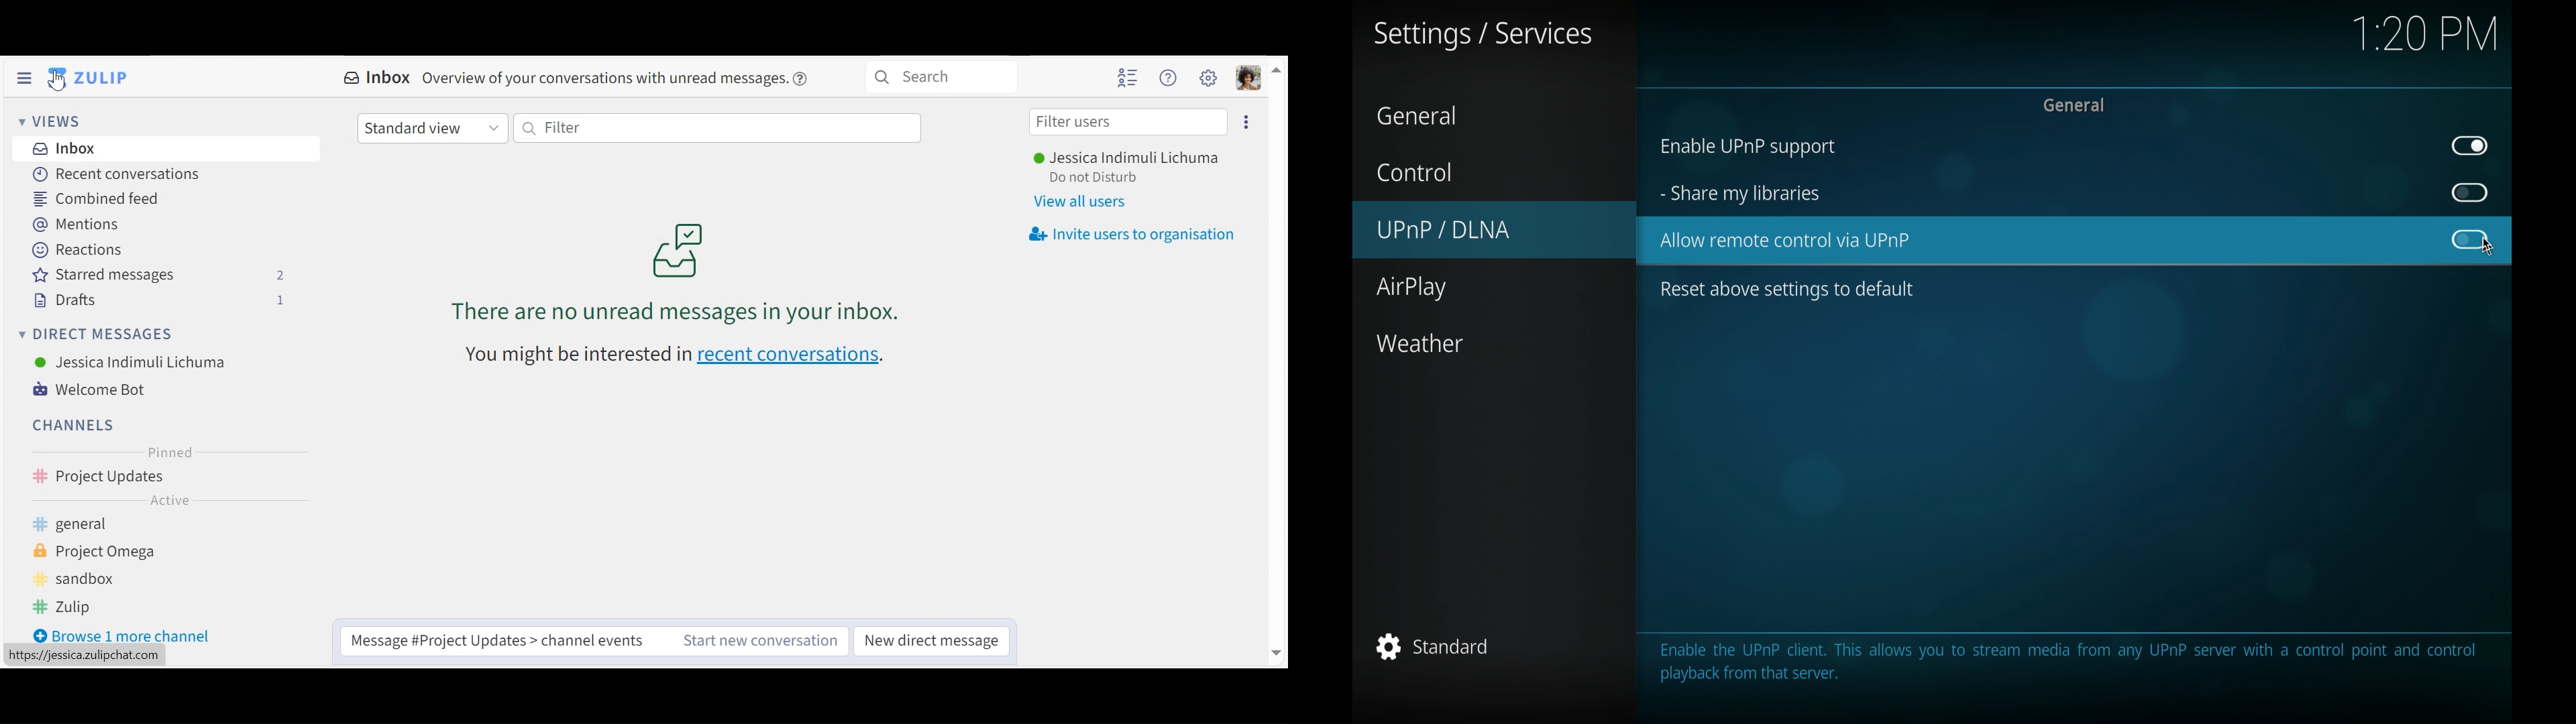 The image size is (2576, 728). I want to click on settings, so click(1209, 80).